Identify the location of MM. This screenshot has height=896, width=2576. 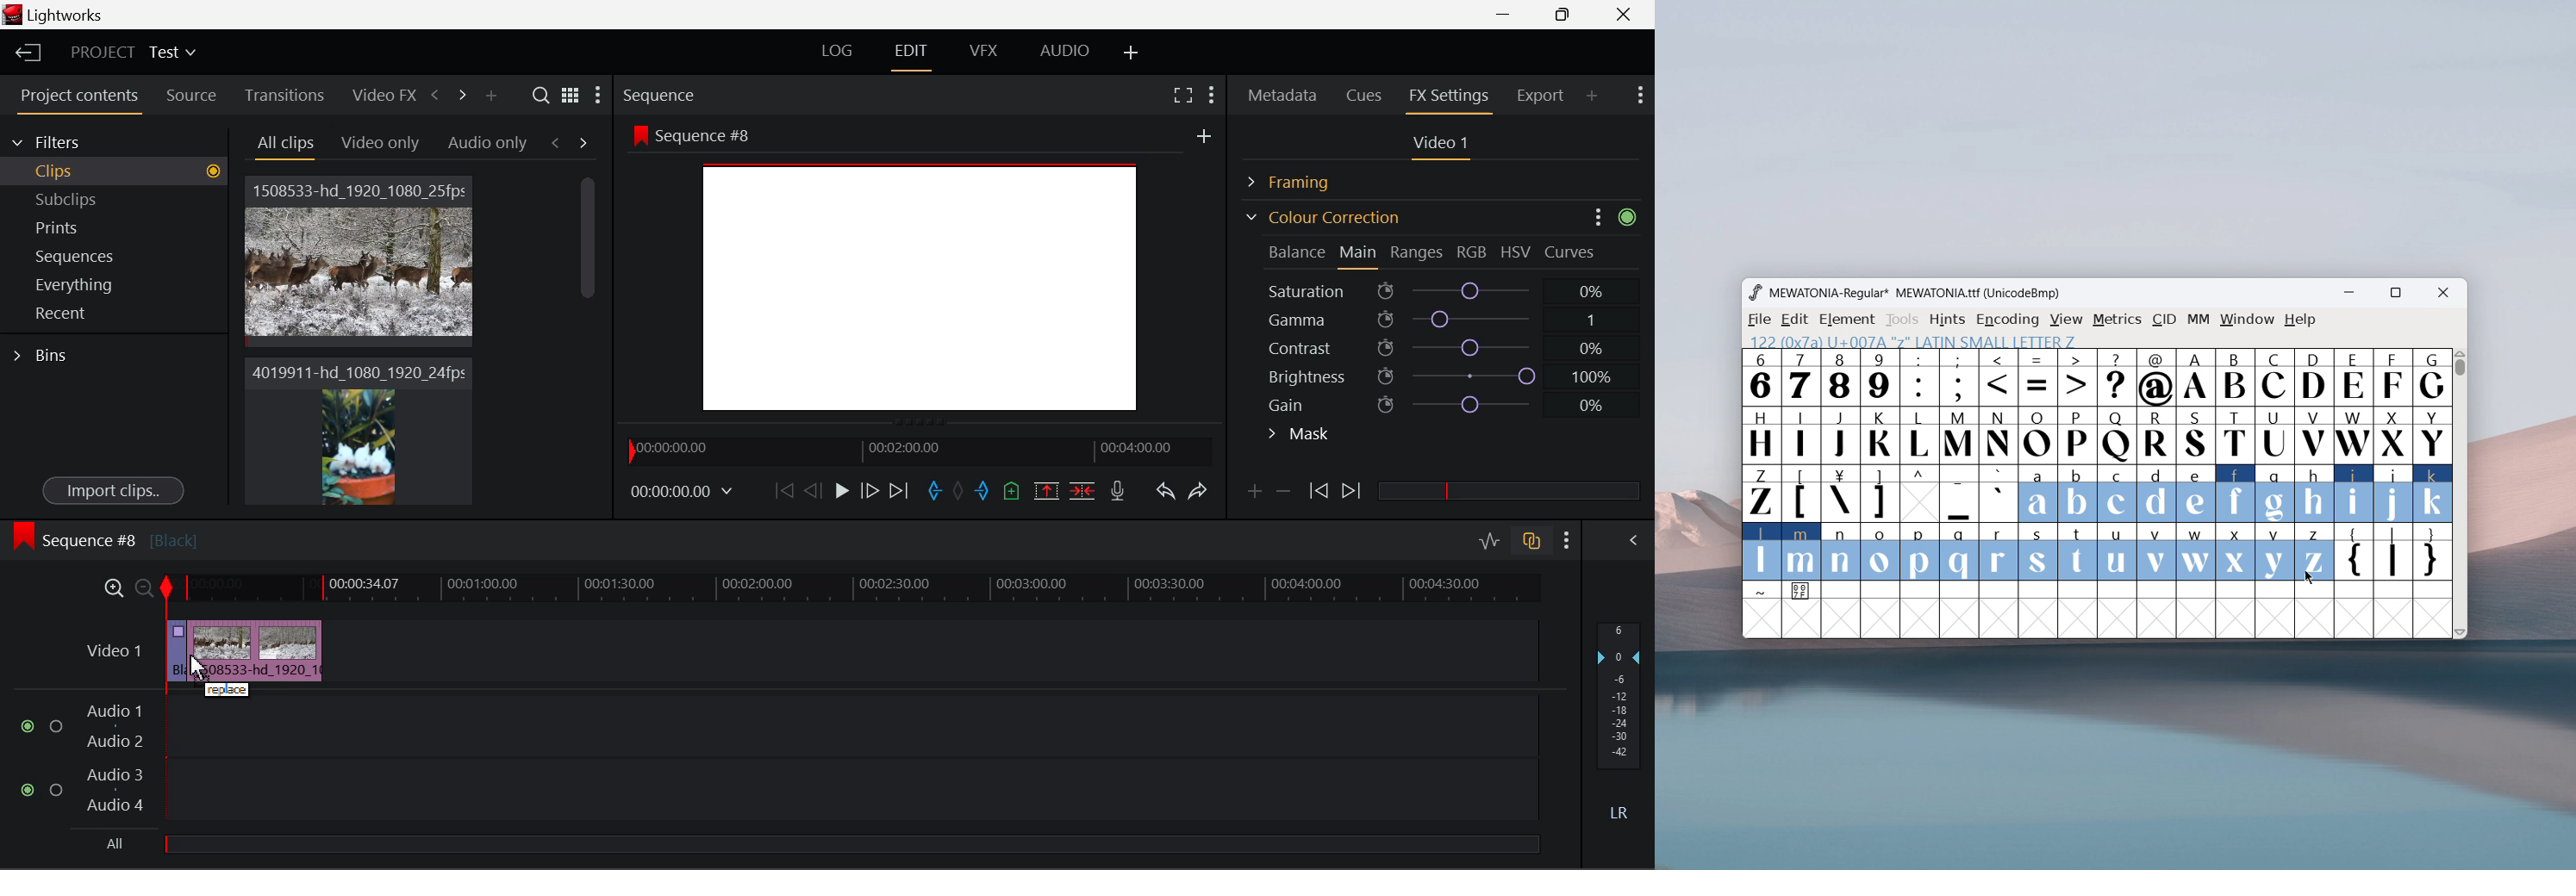
(2200, 321).